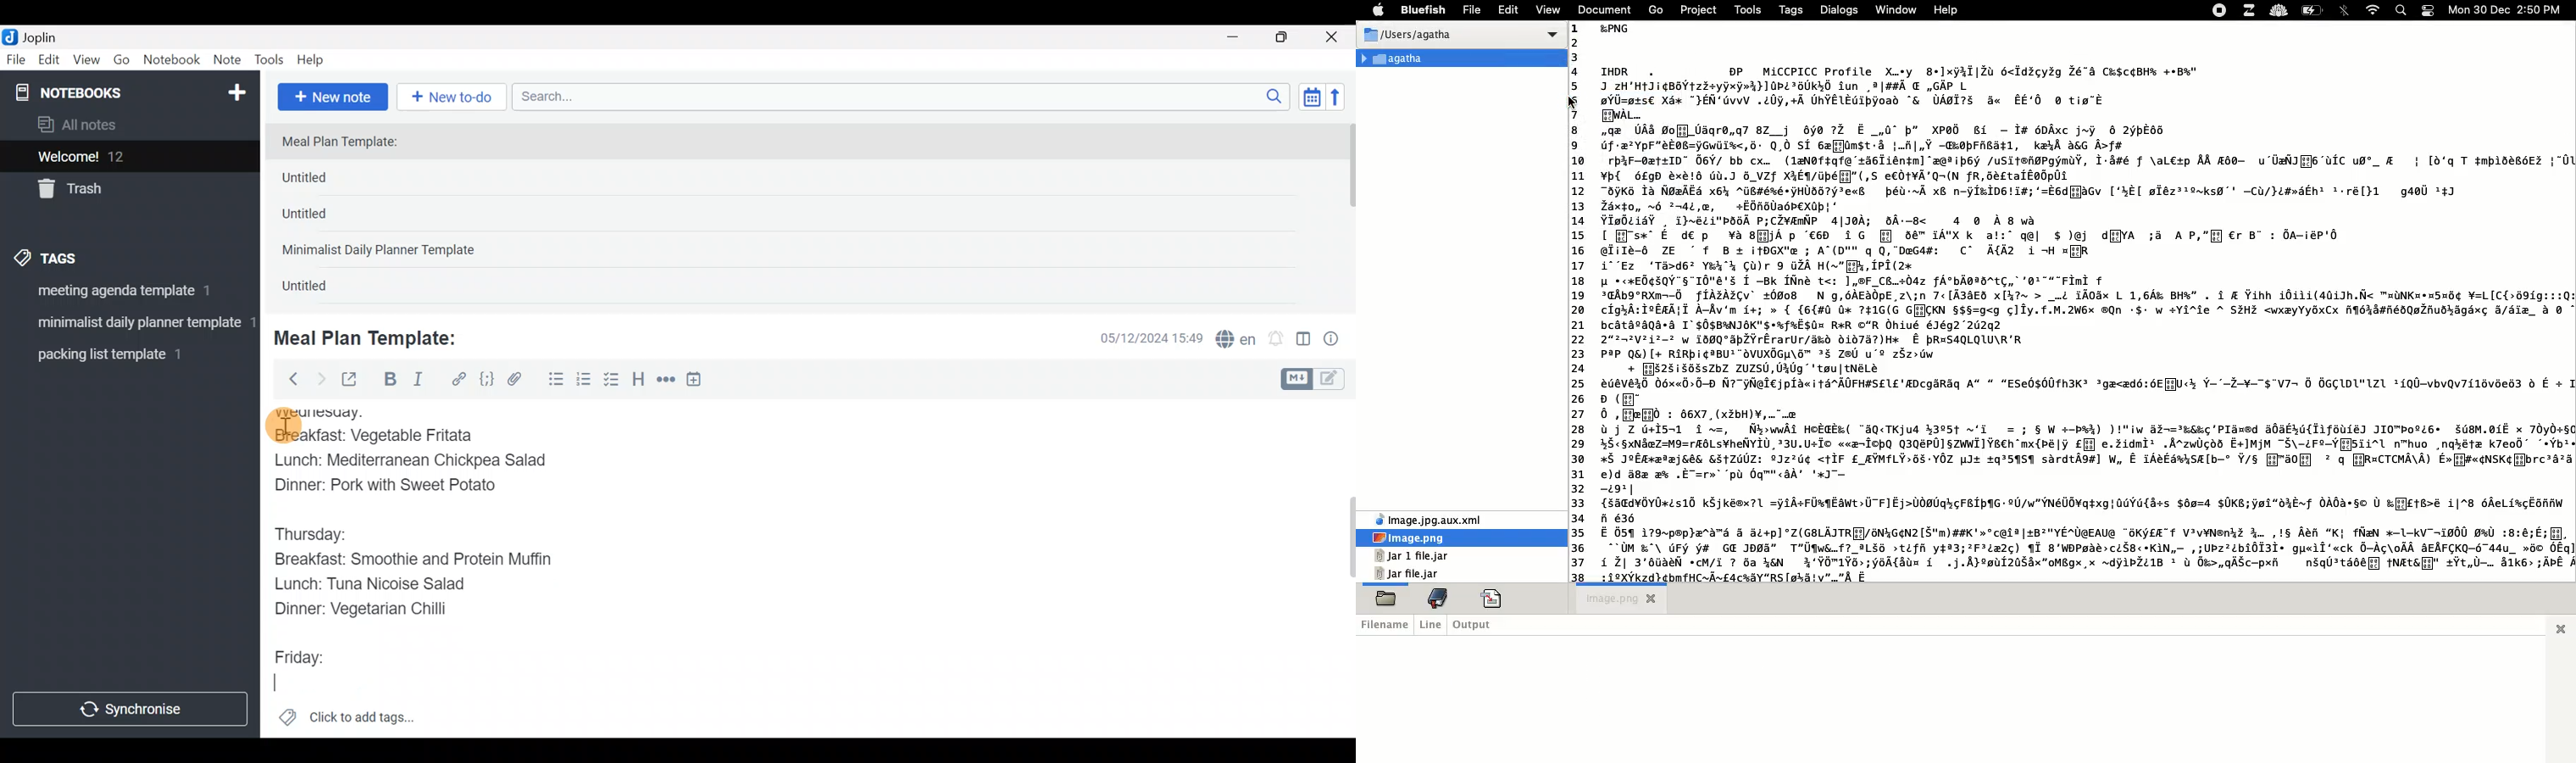  Describe the element at coordinates (346, 722) in the screenshot. I see `Click to add tags` at that location.